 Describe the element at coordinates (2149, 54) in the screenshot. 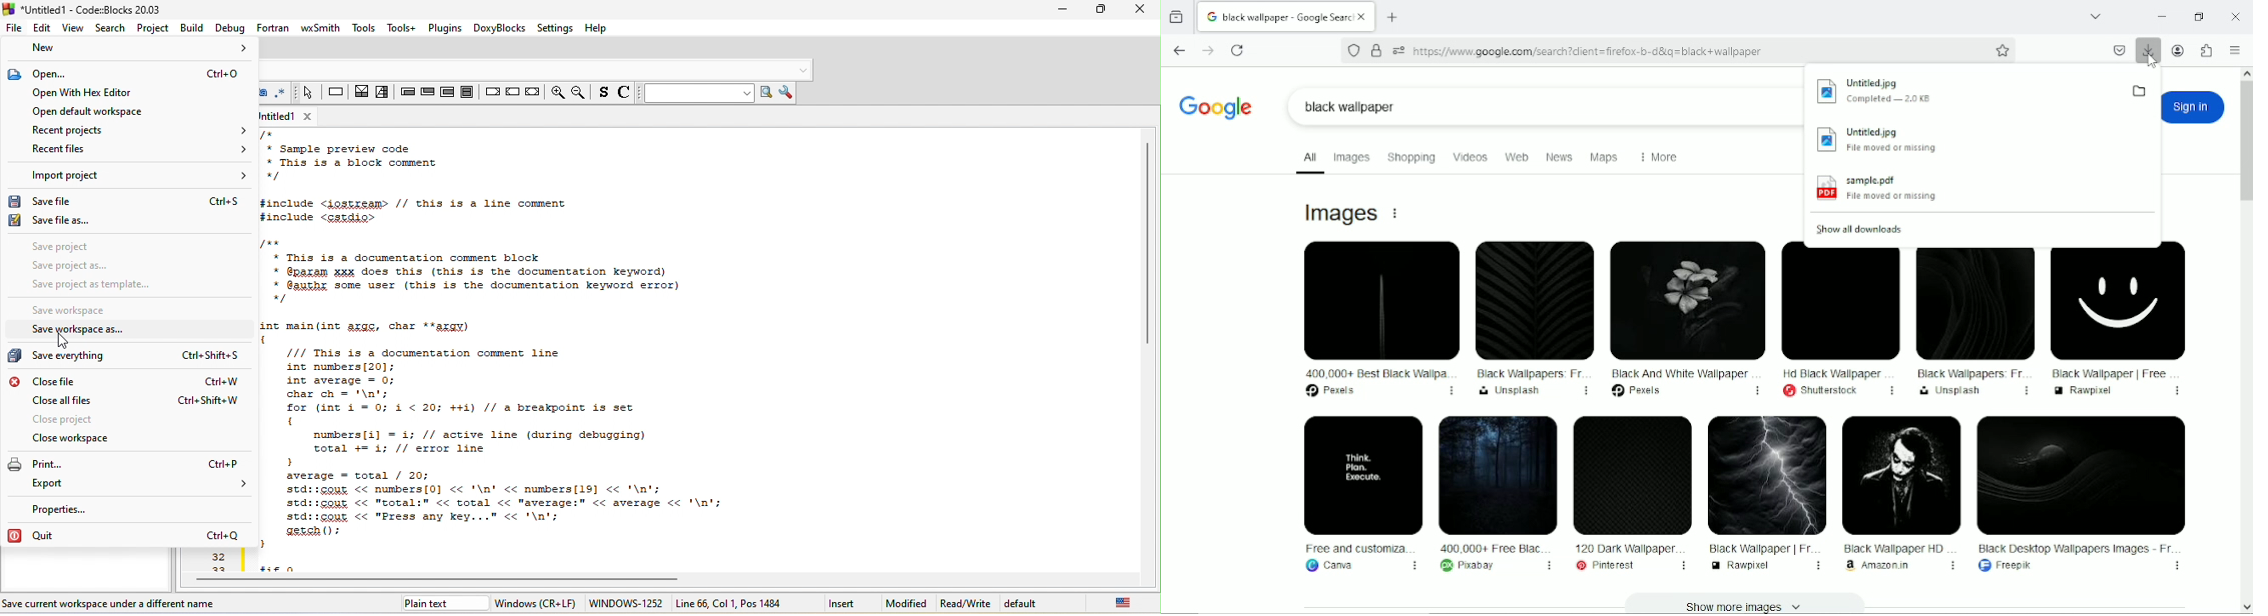

I see `Downloads` at that location.